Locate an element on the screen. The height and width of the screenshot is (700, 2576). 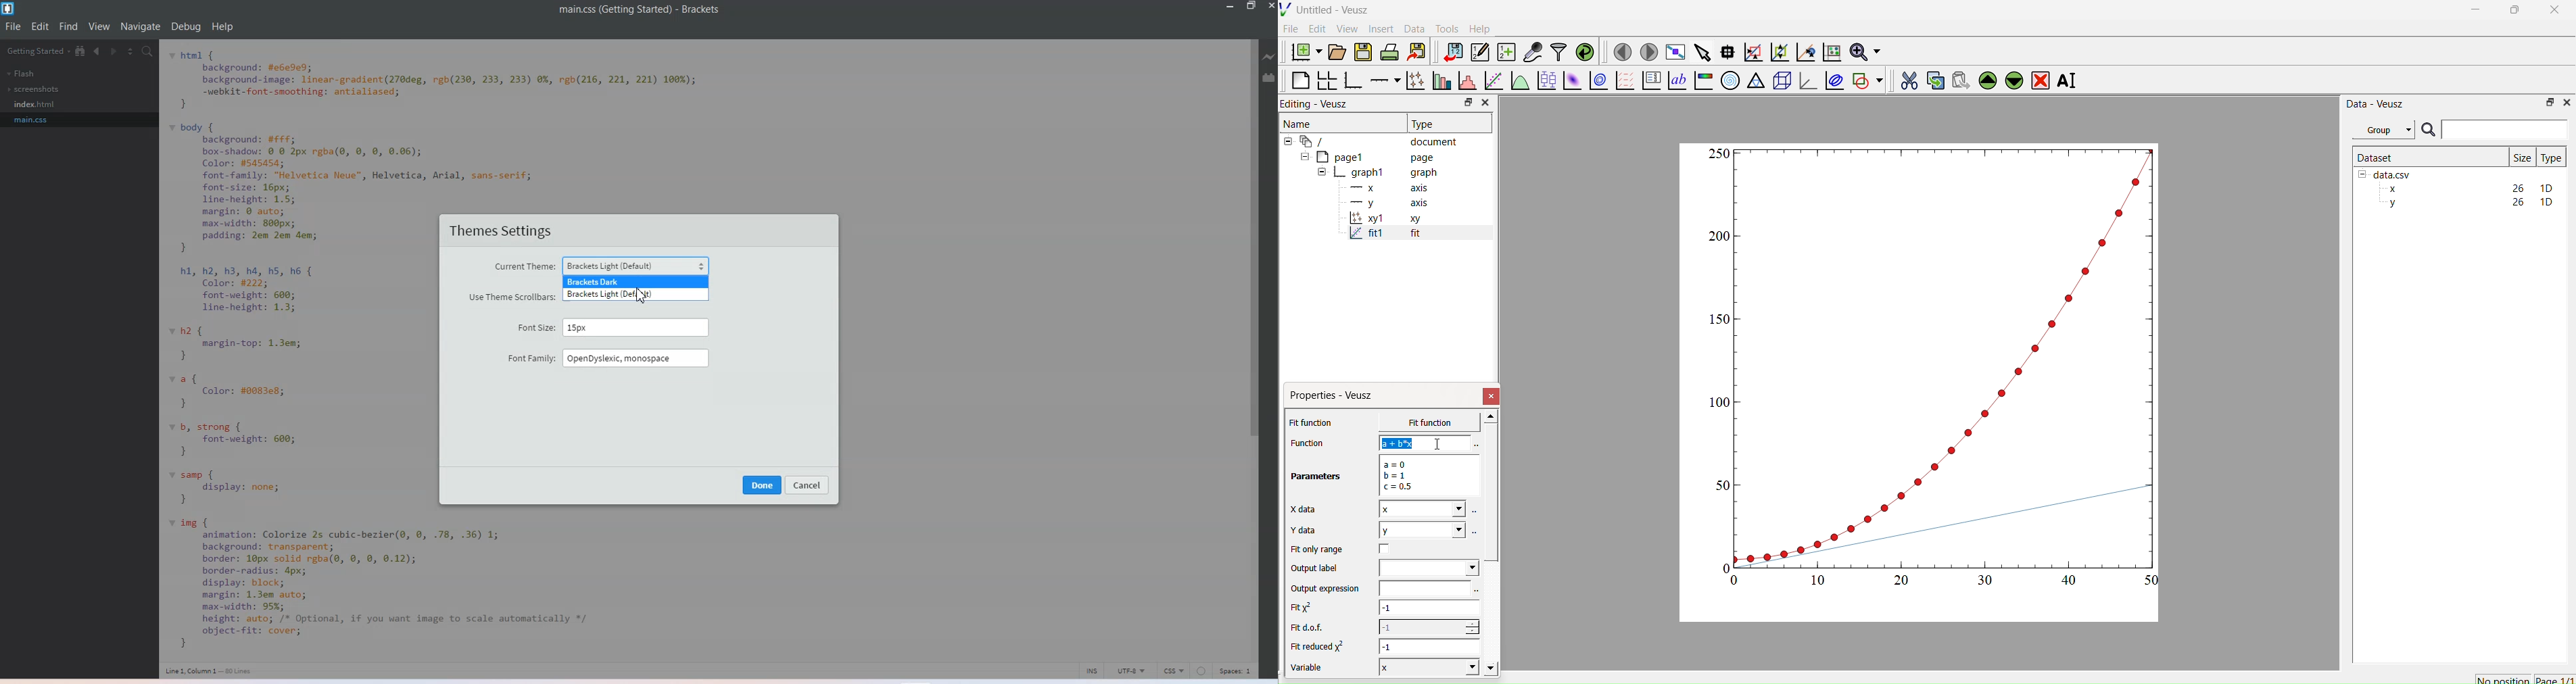
Font size is located at coordinates (536, 328).